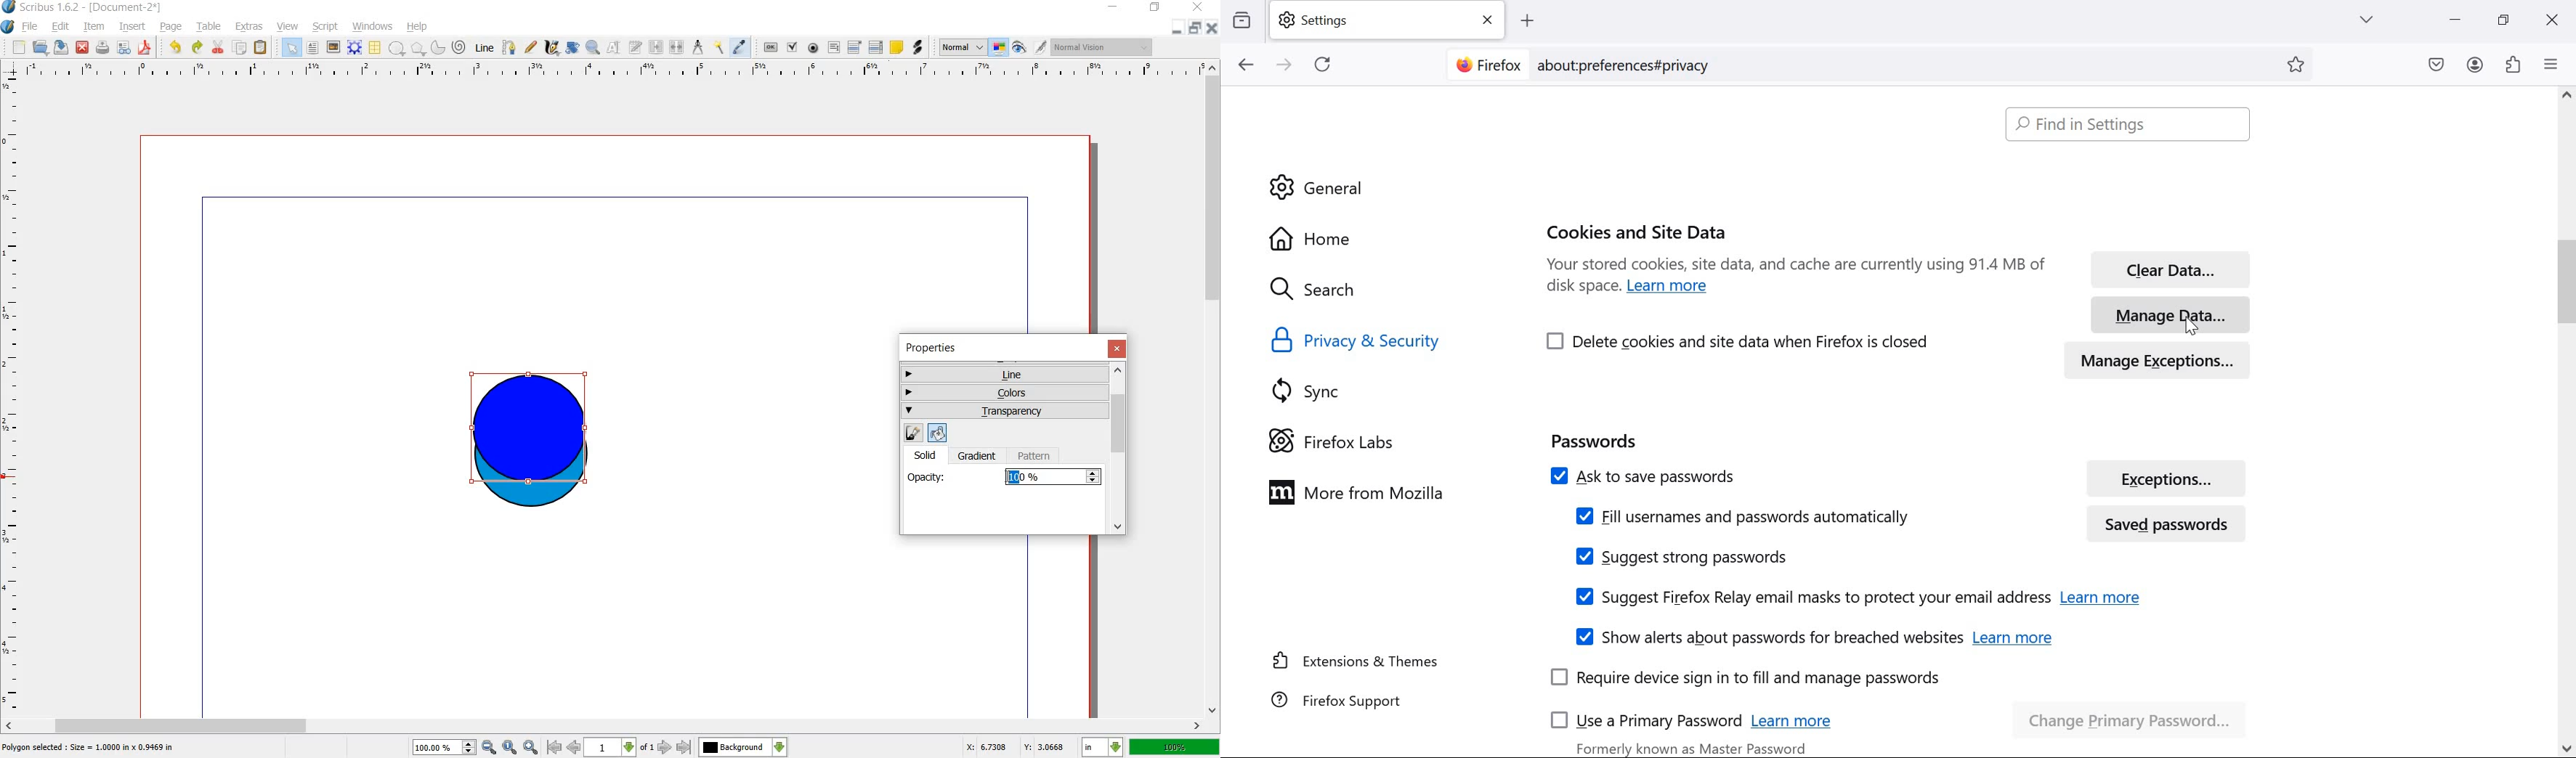  I want to click on scroll bar, so click(1213, 386).